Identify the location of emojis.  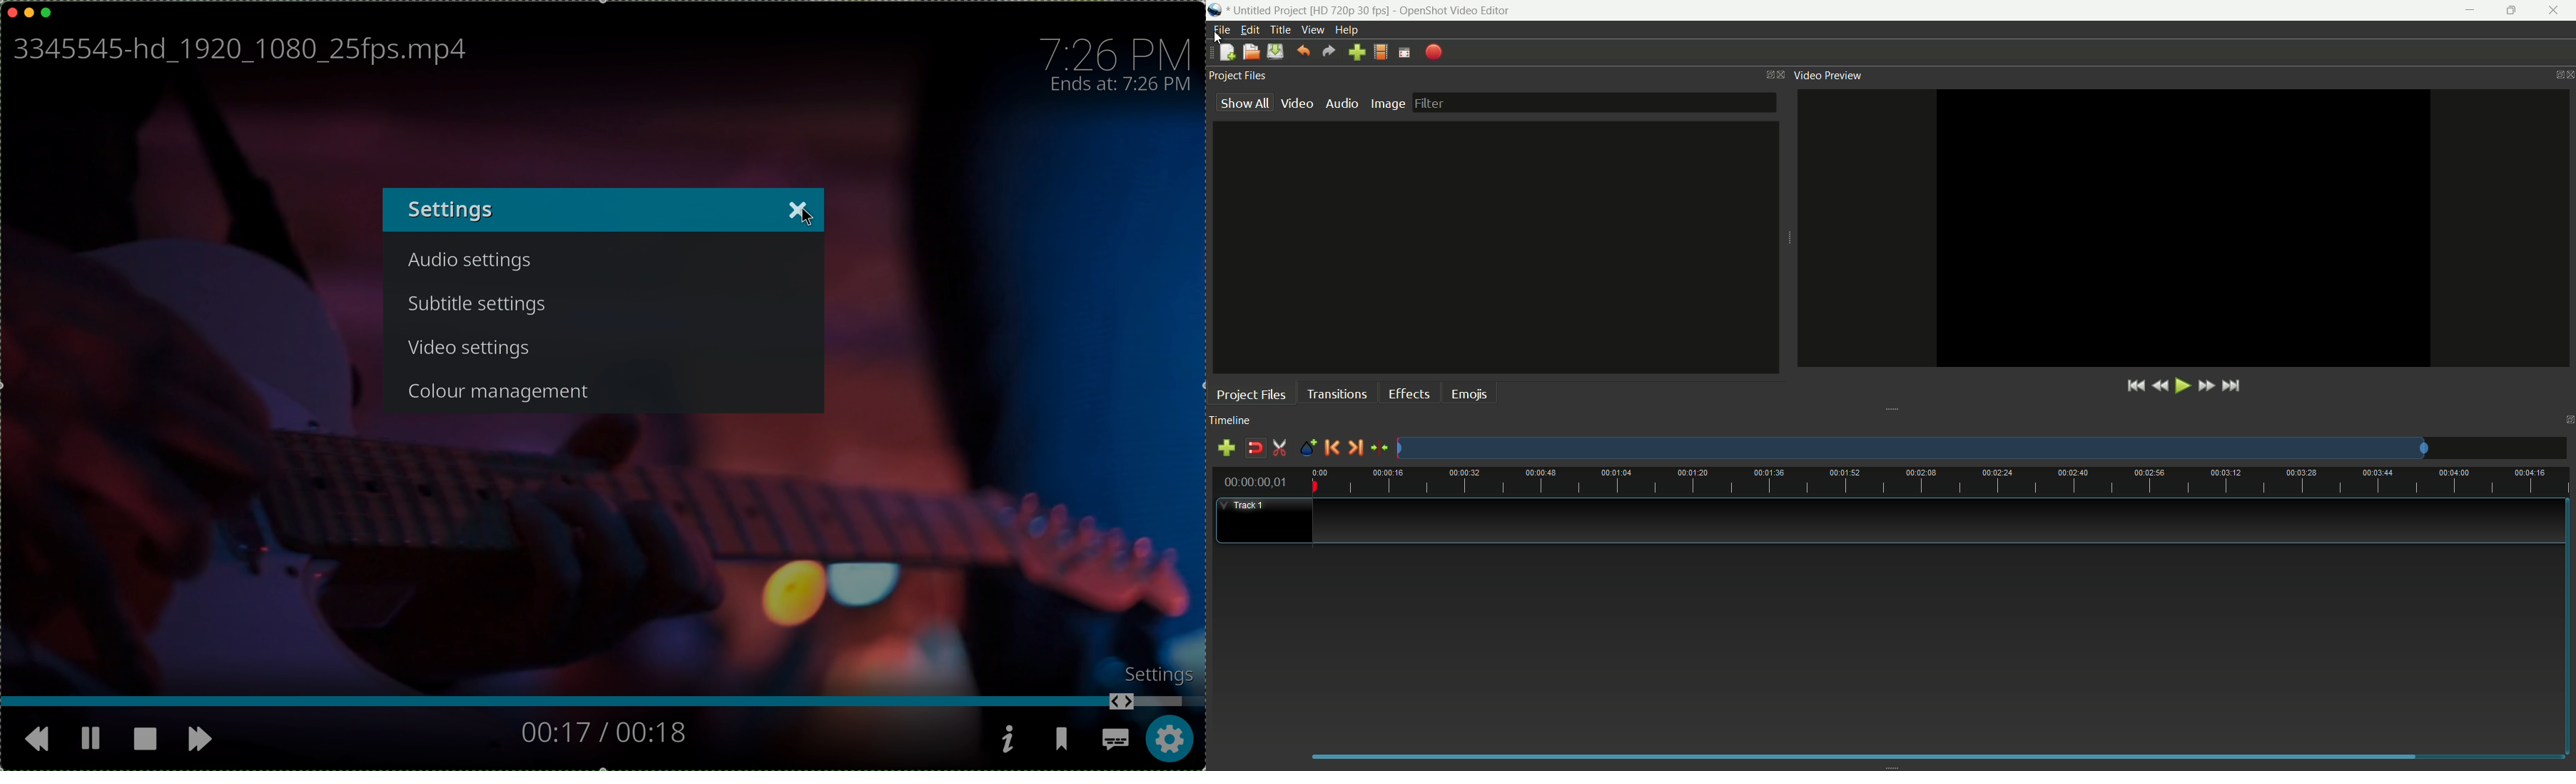
(1472, 393).